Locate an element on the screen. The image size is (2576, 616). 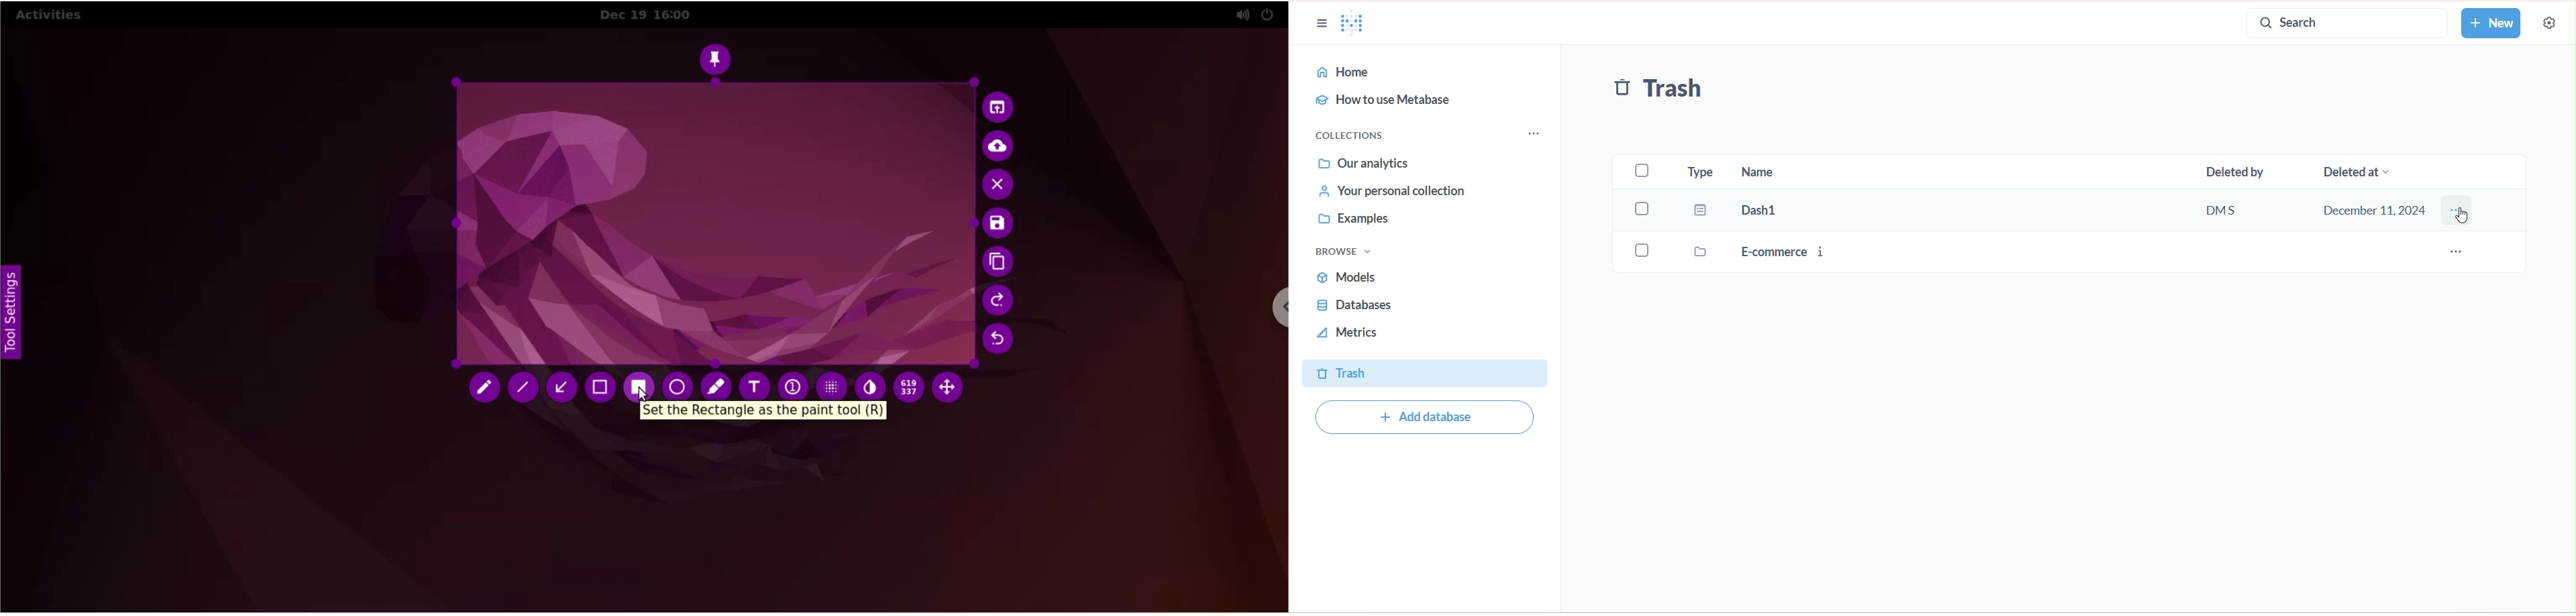
add database is located at coordinates (1432, 418).